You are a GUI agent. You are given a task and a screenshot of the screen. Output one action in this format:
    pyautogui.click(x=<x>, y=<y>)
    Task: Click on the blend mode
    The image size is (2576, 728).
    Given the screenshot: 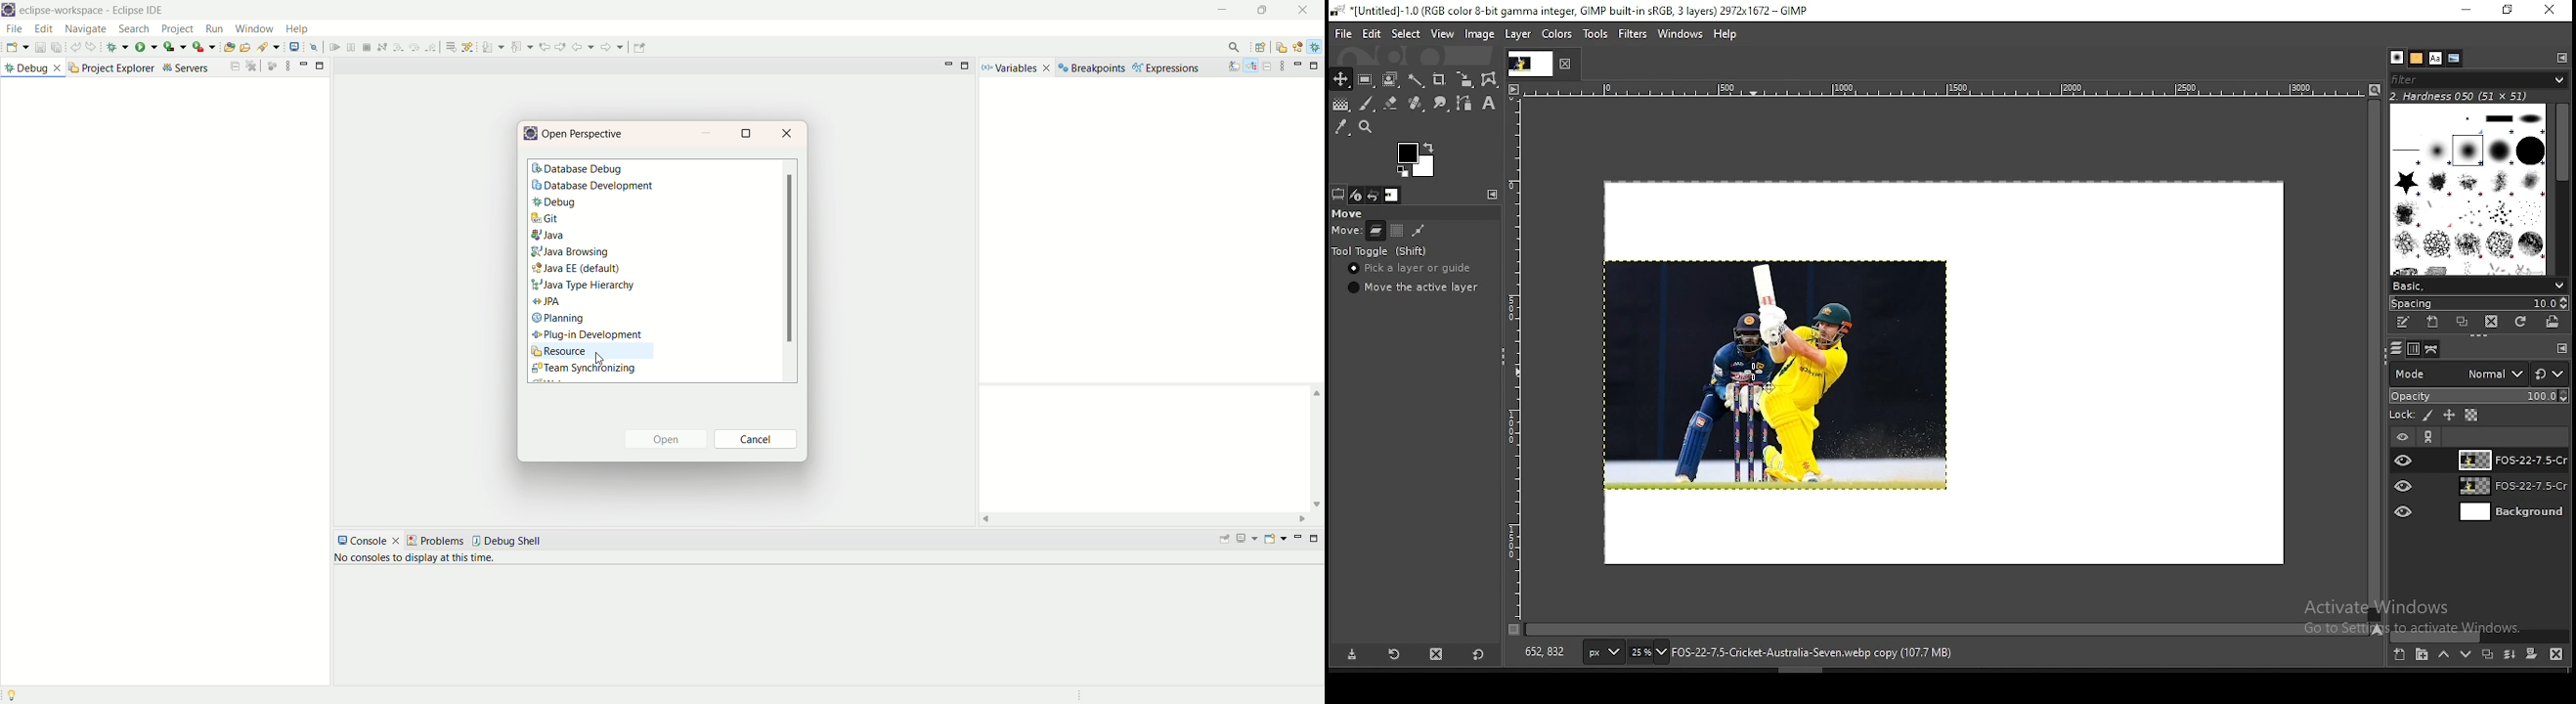 What is the action you would take?
    pyautogui.click(x=2478, y=374)
    